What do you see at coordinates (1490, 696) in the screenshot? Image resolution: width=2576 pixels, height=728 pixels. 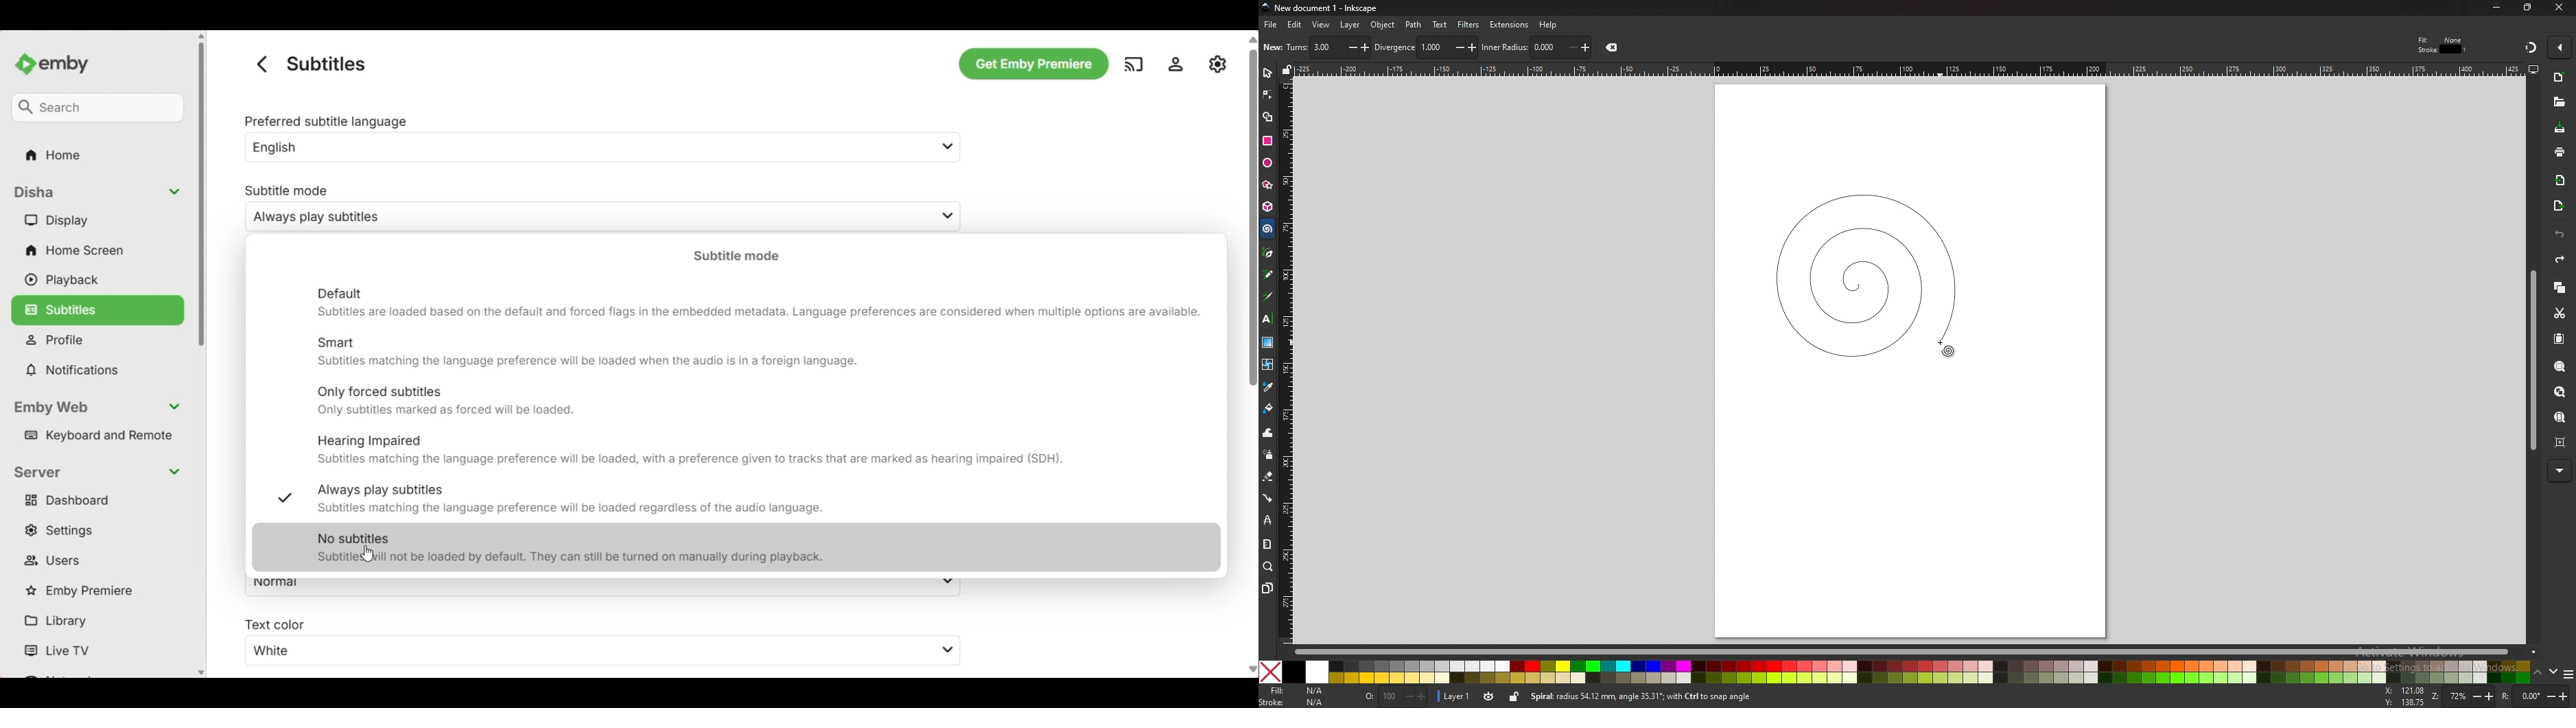 I see `toggle current layer visibility` at bounding box center [1490, 696].